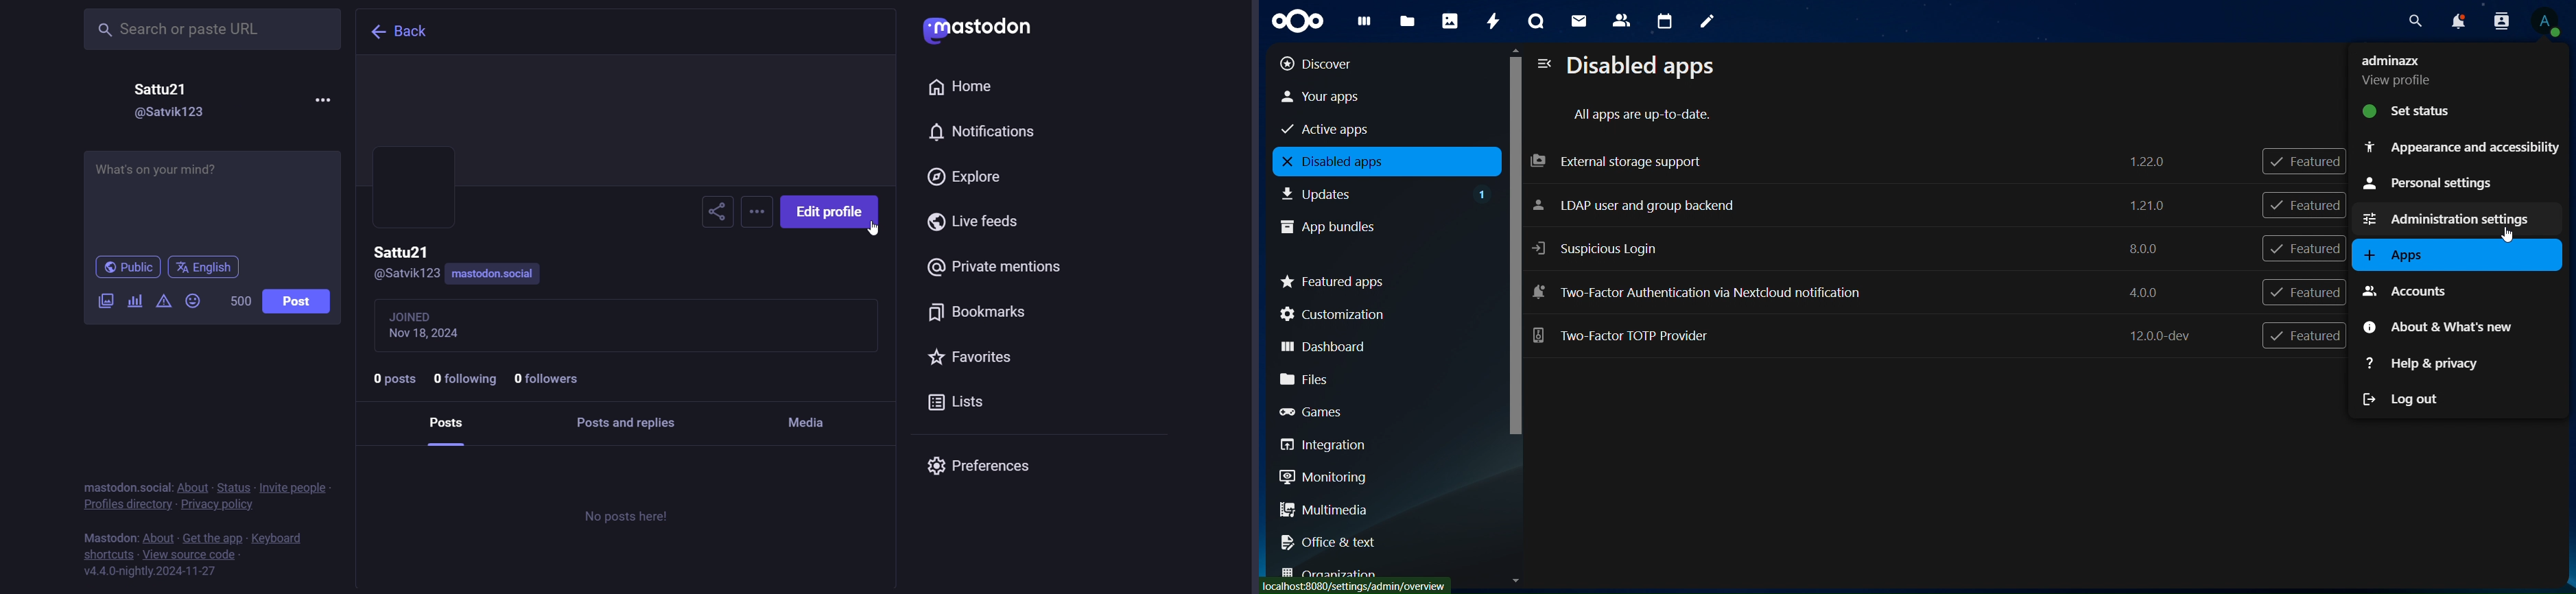  Describe the element at coordinates (150, 572) in the screenshot. I see `v4.4.0-nightly. 2024-11-27` at that location.